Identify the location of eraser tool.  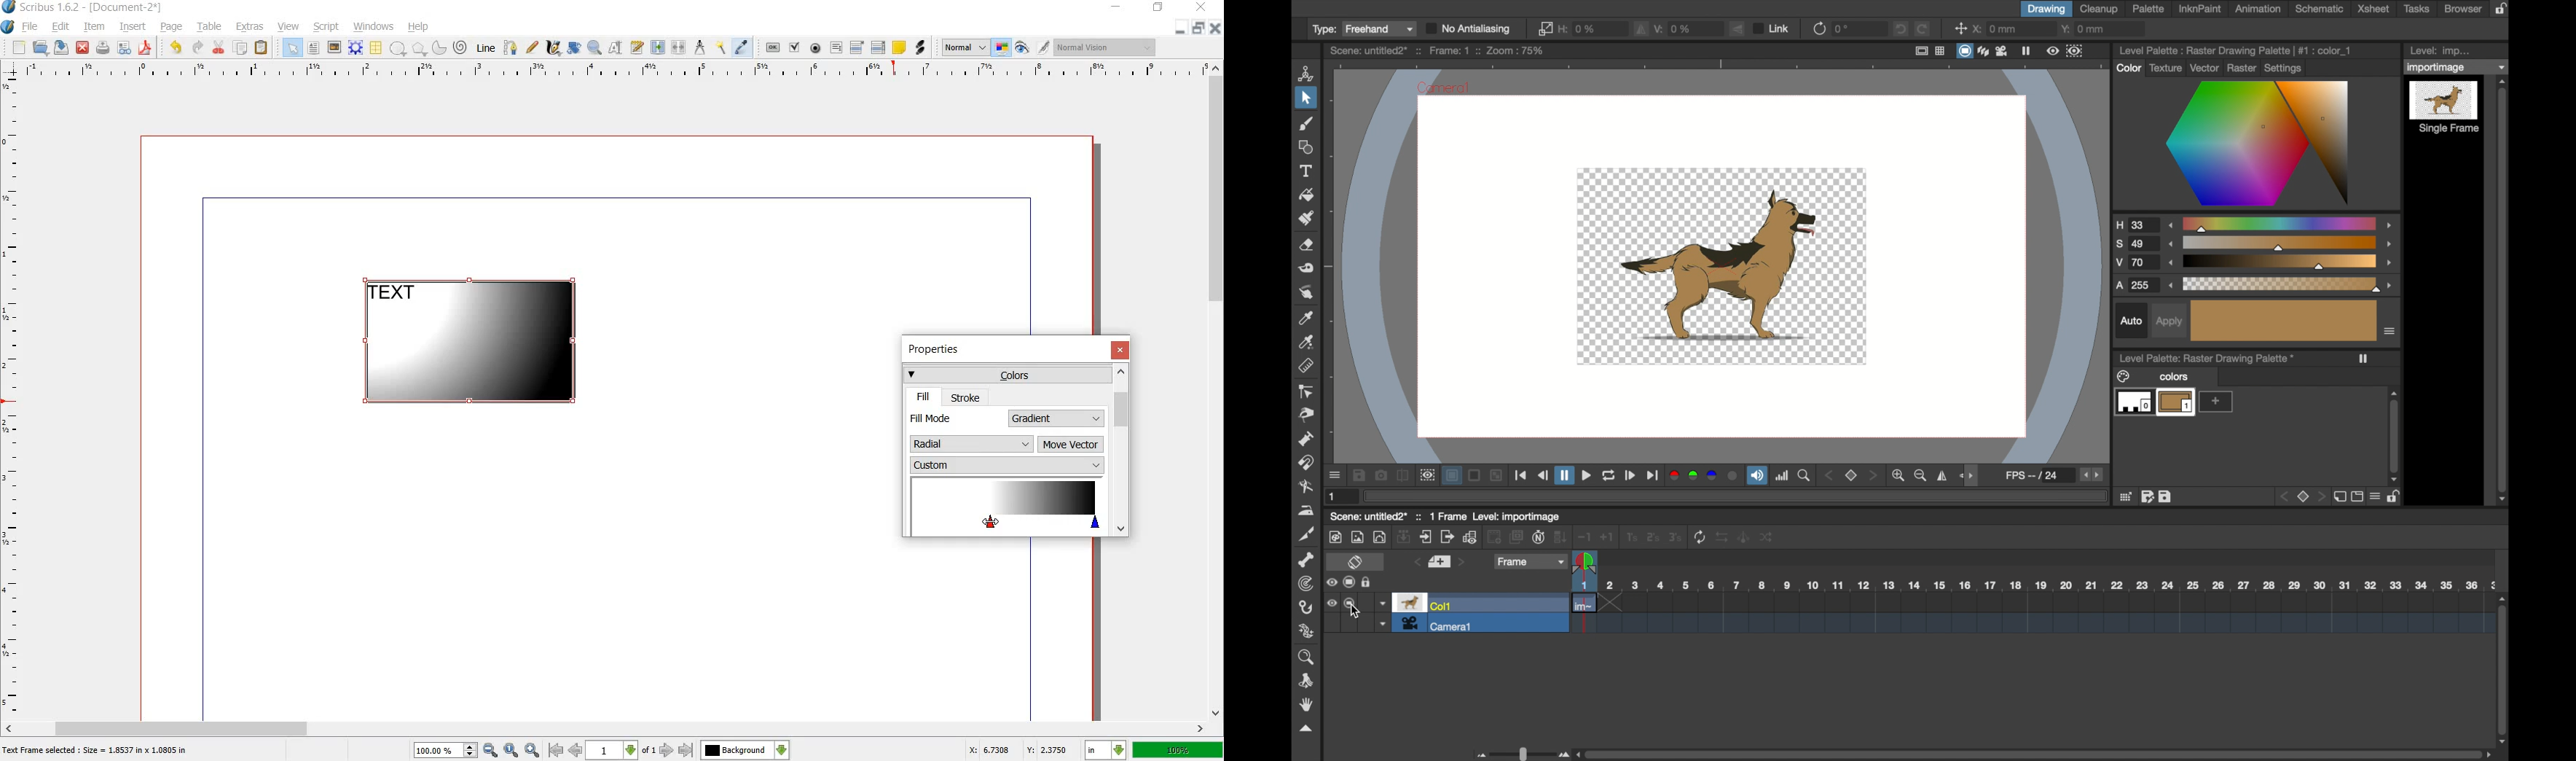
(1306, 246).